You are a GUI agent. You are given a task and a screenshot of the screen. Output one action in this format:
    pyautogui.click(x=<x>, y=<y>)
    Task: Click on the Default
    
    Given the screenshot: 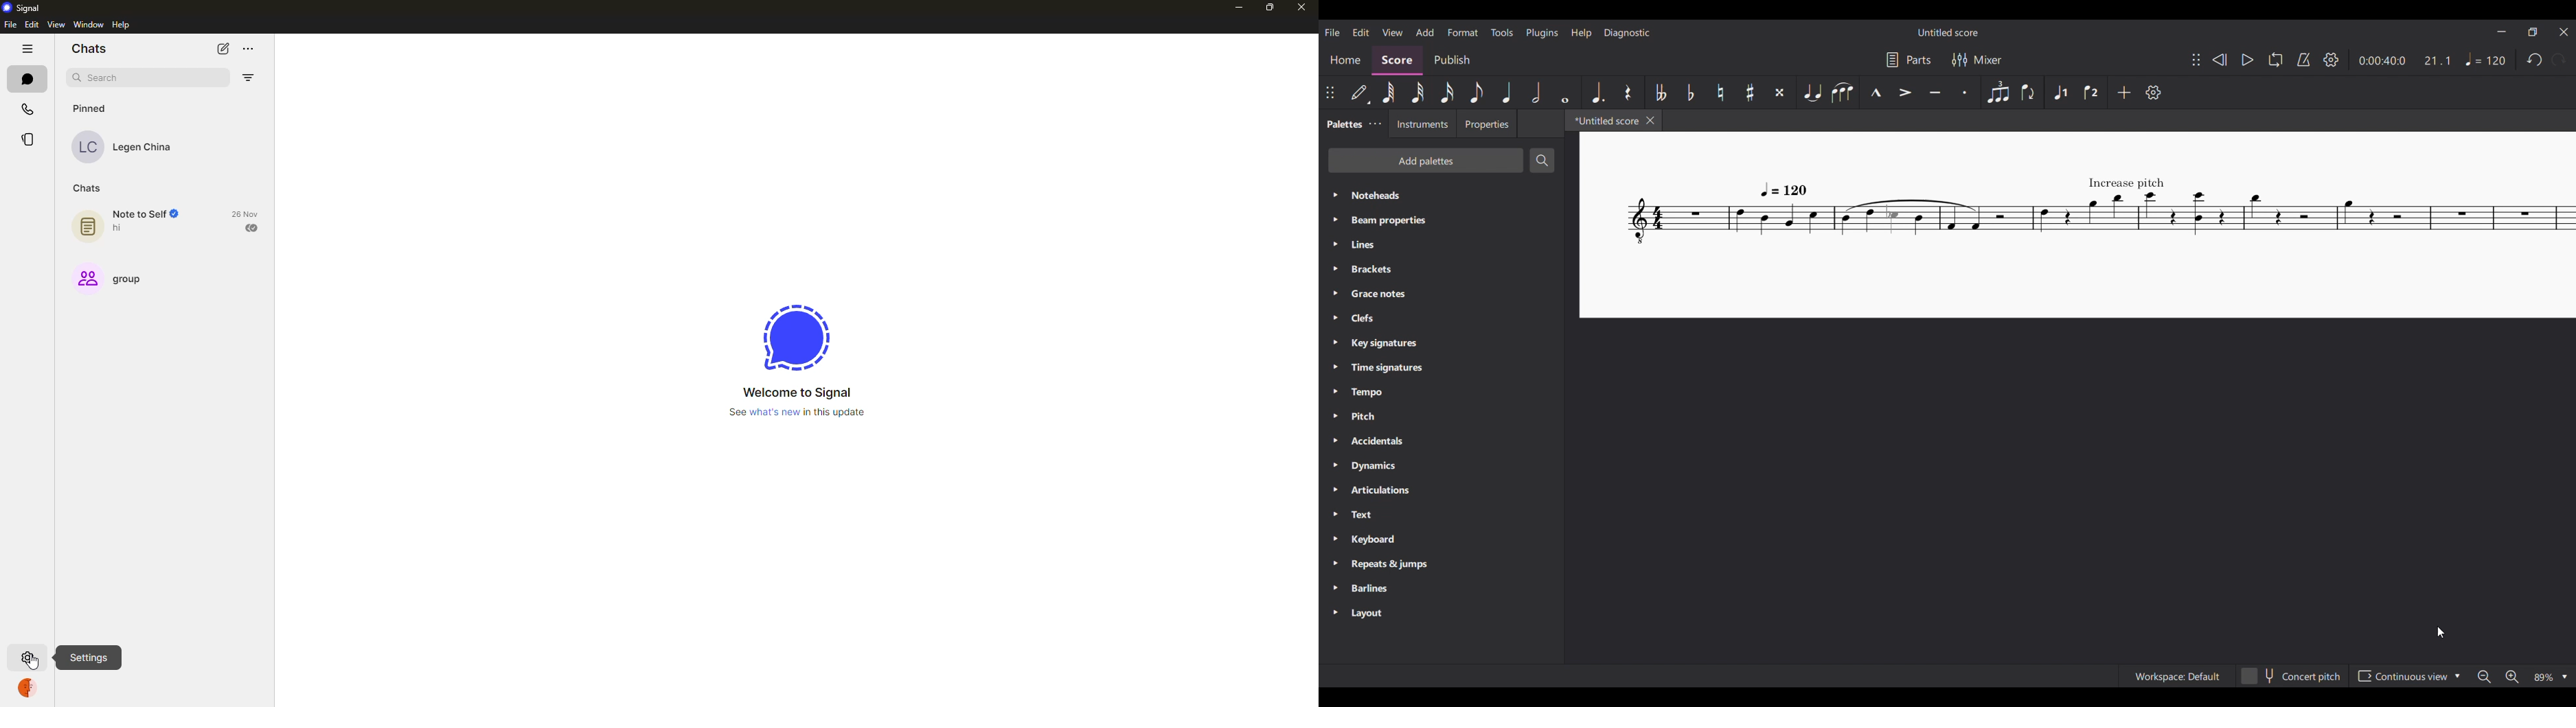 What is the action you would take?
    pyautogui.click(x=1360, y=92)
    